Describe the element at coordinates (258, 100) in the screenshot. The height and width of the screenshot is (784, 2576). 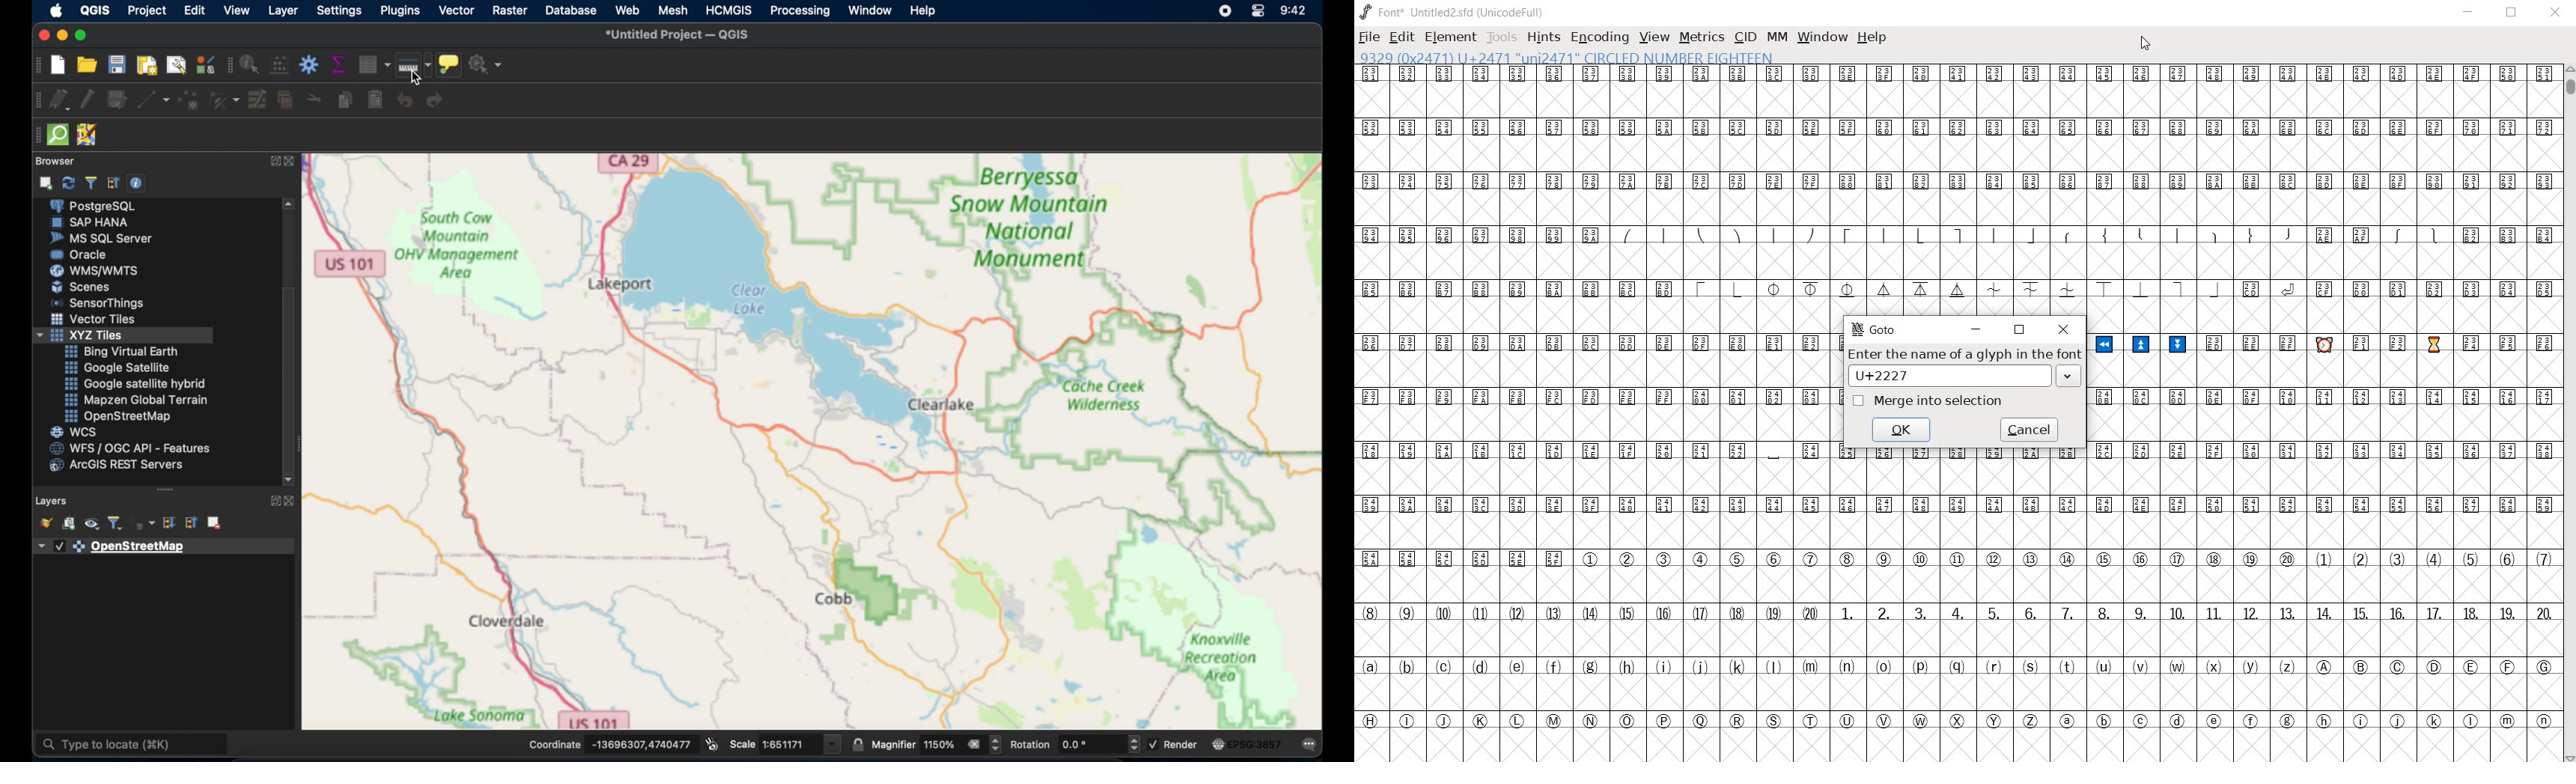
I see `modify attributes` at that location.